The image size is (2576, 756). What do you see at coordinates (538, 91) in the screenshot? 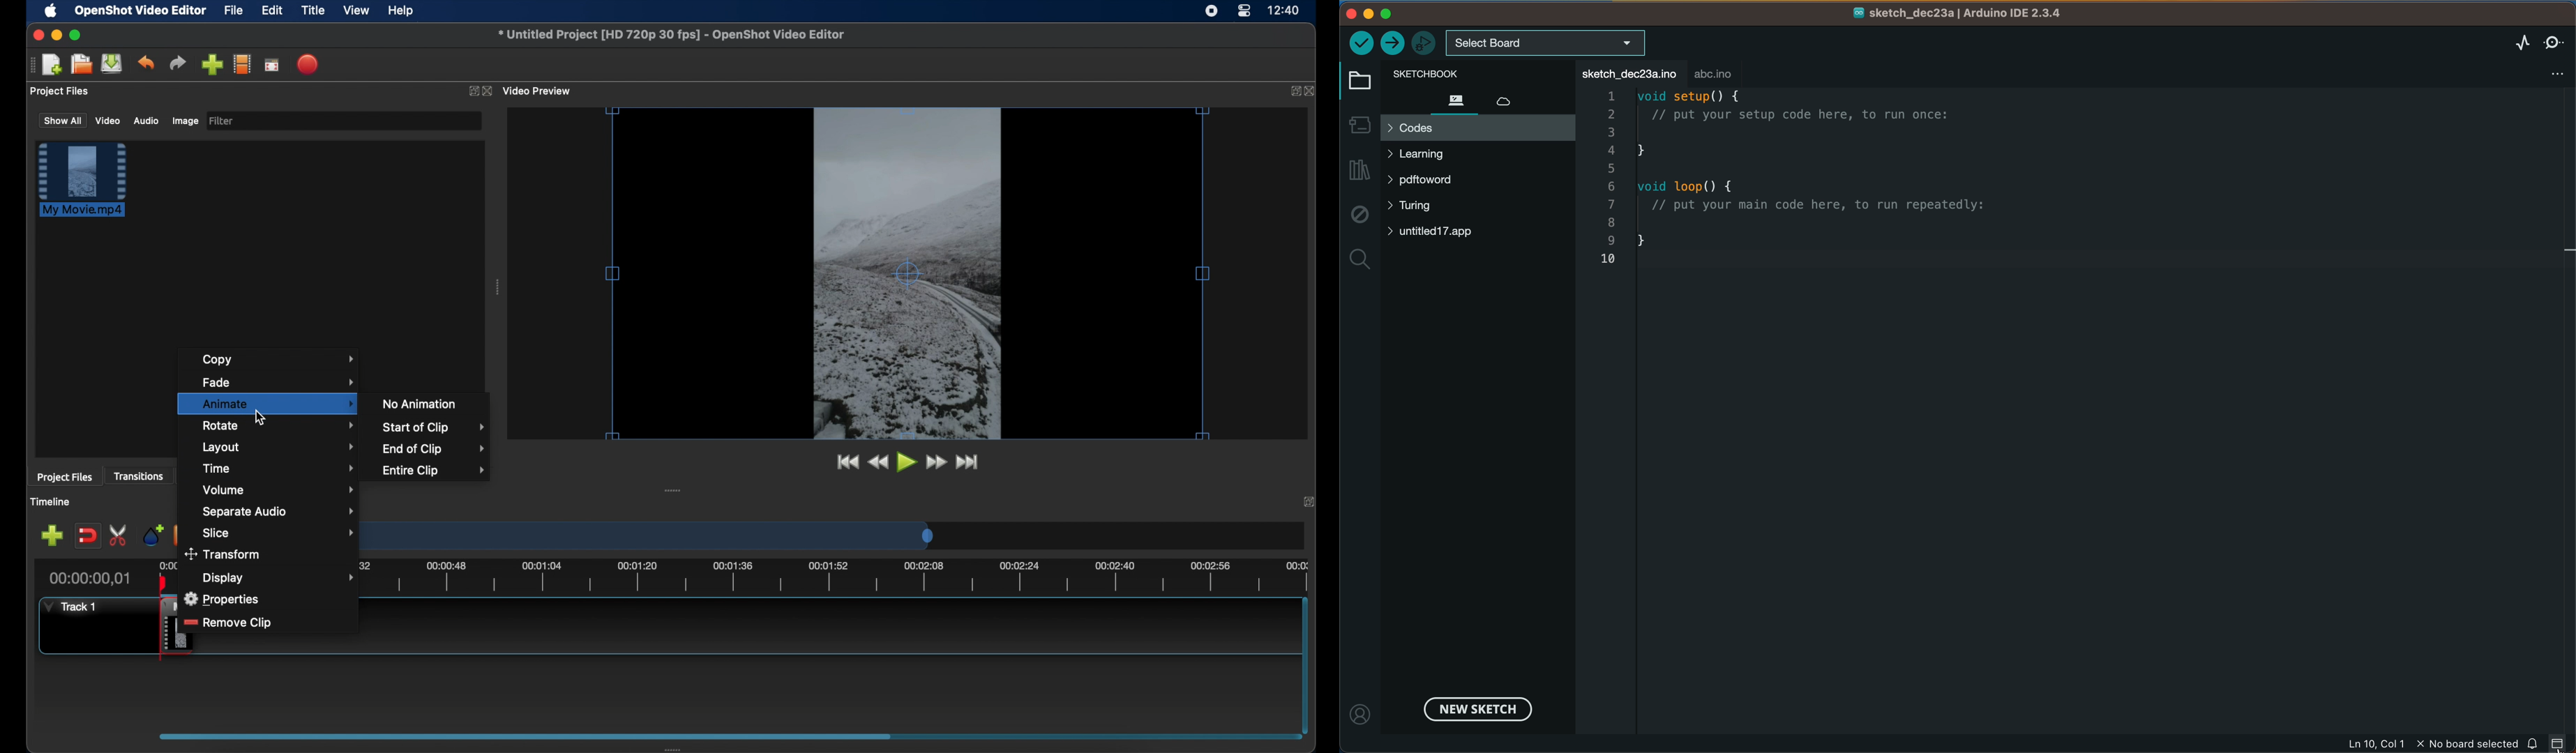
I see `video preview` at bounding box center [538, 91].